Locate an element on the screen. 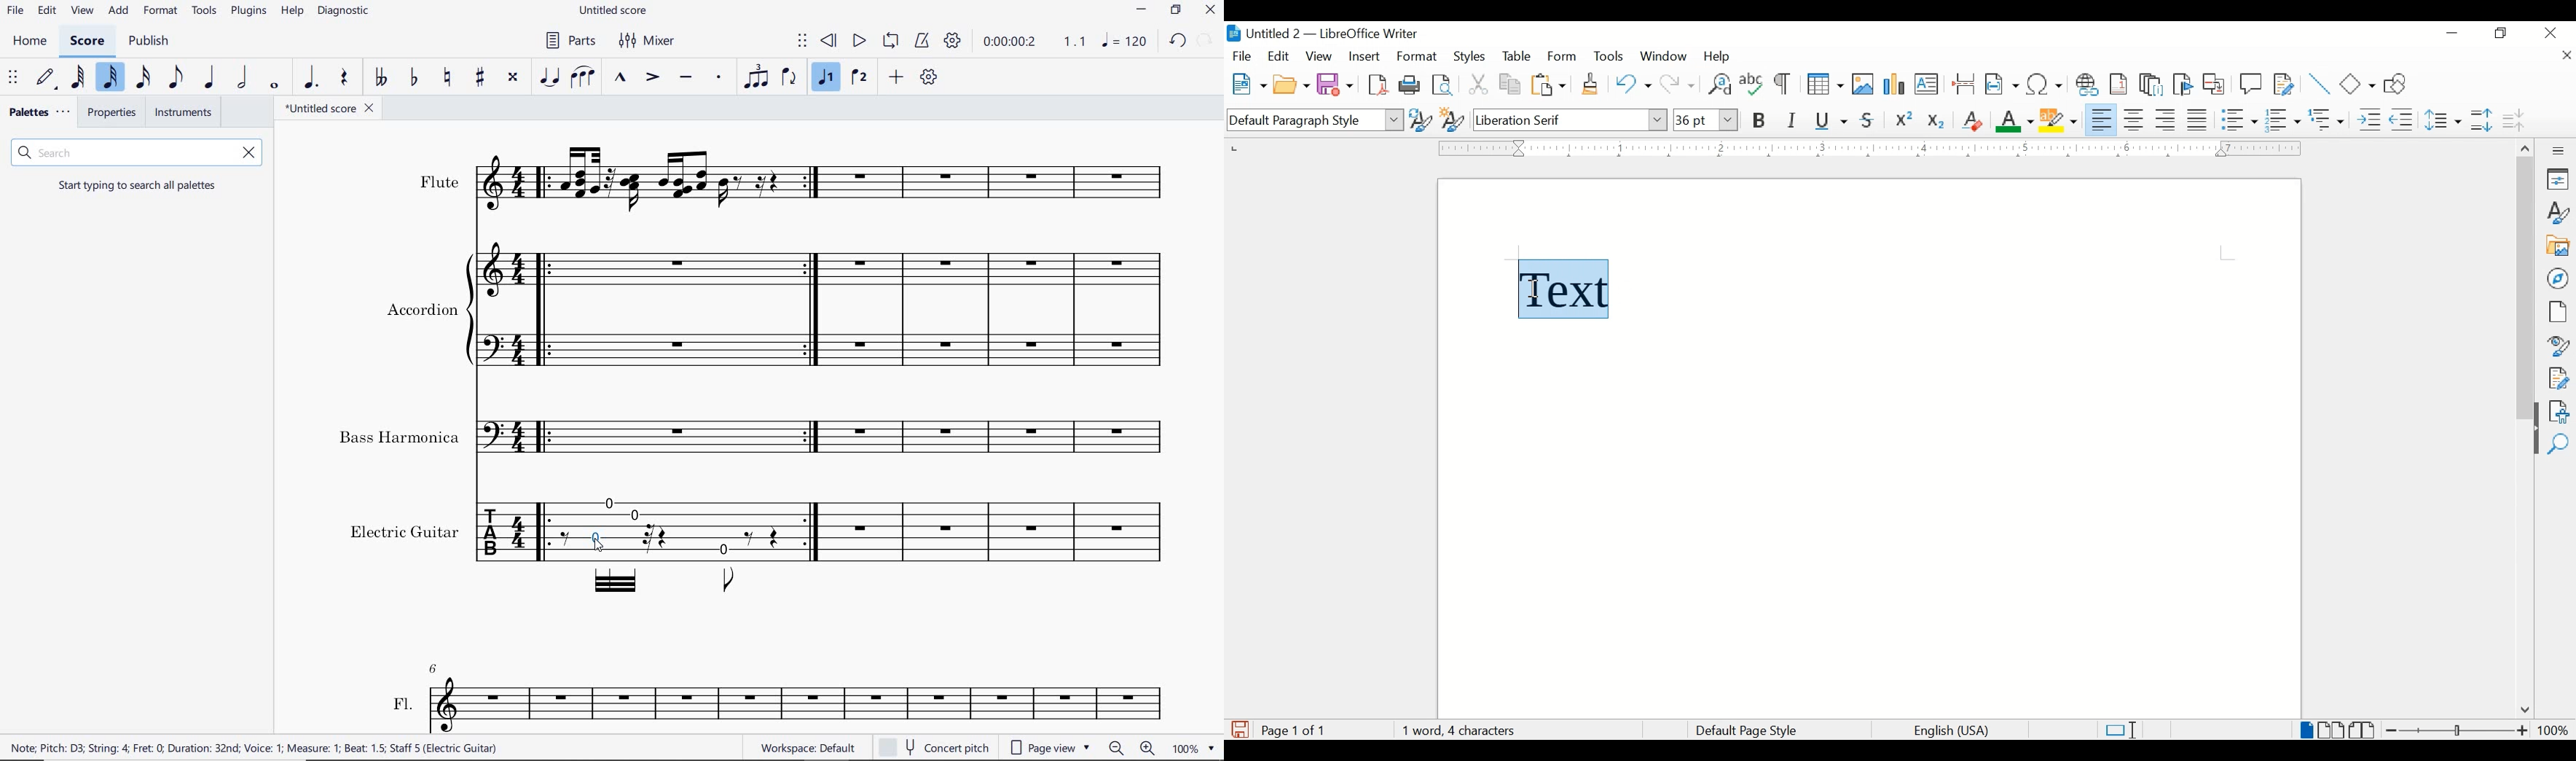 The height and width of the screenshot is (784, 2576). format is located at coordinates (161, 13).